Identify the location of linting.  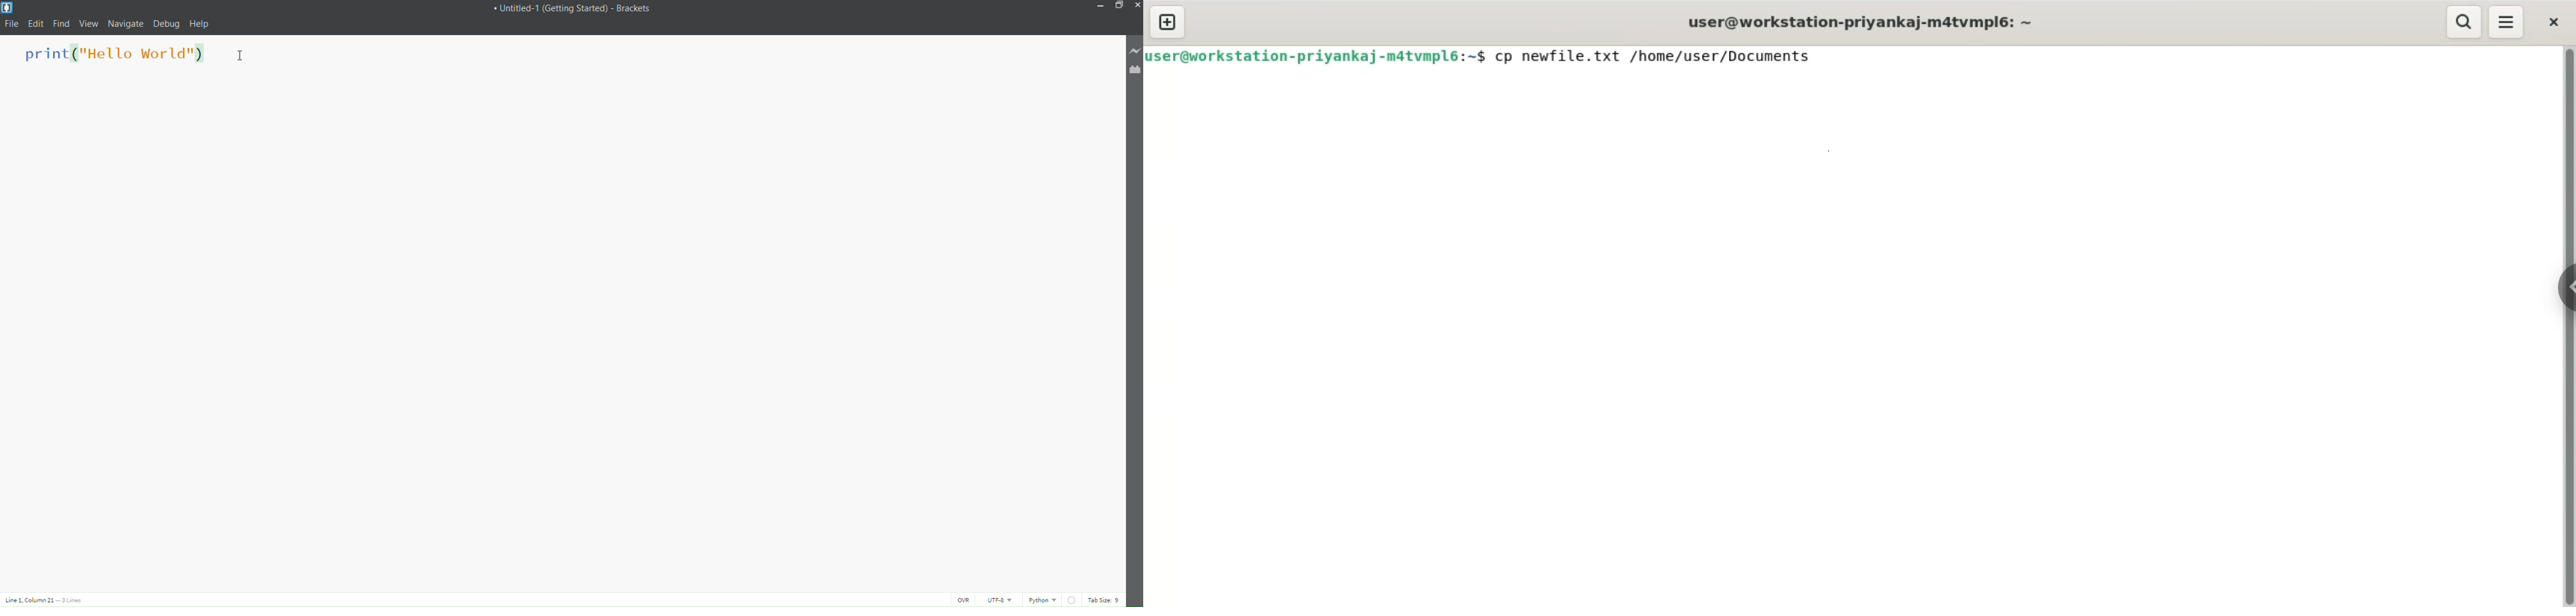
(1071, 599).